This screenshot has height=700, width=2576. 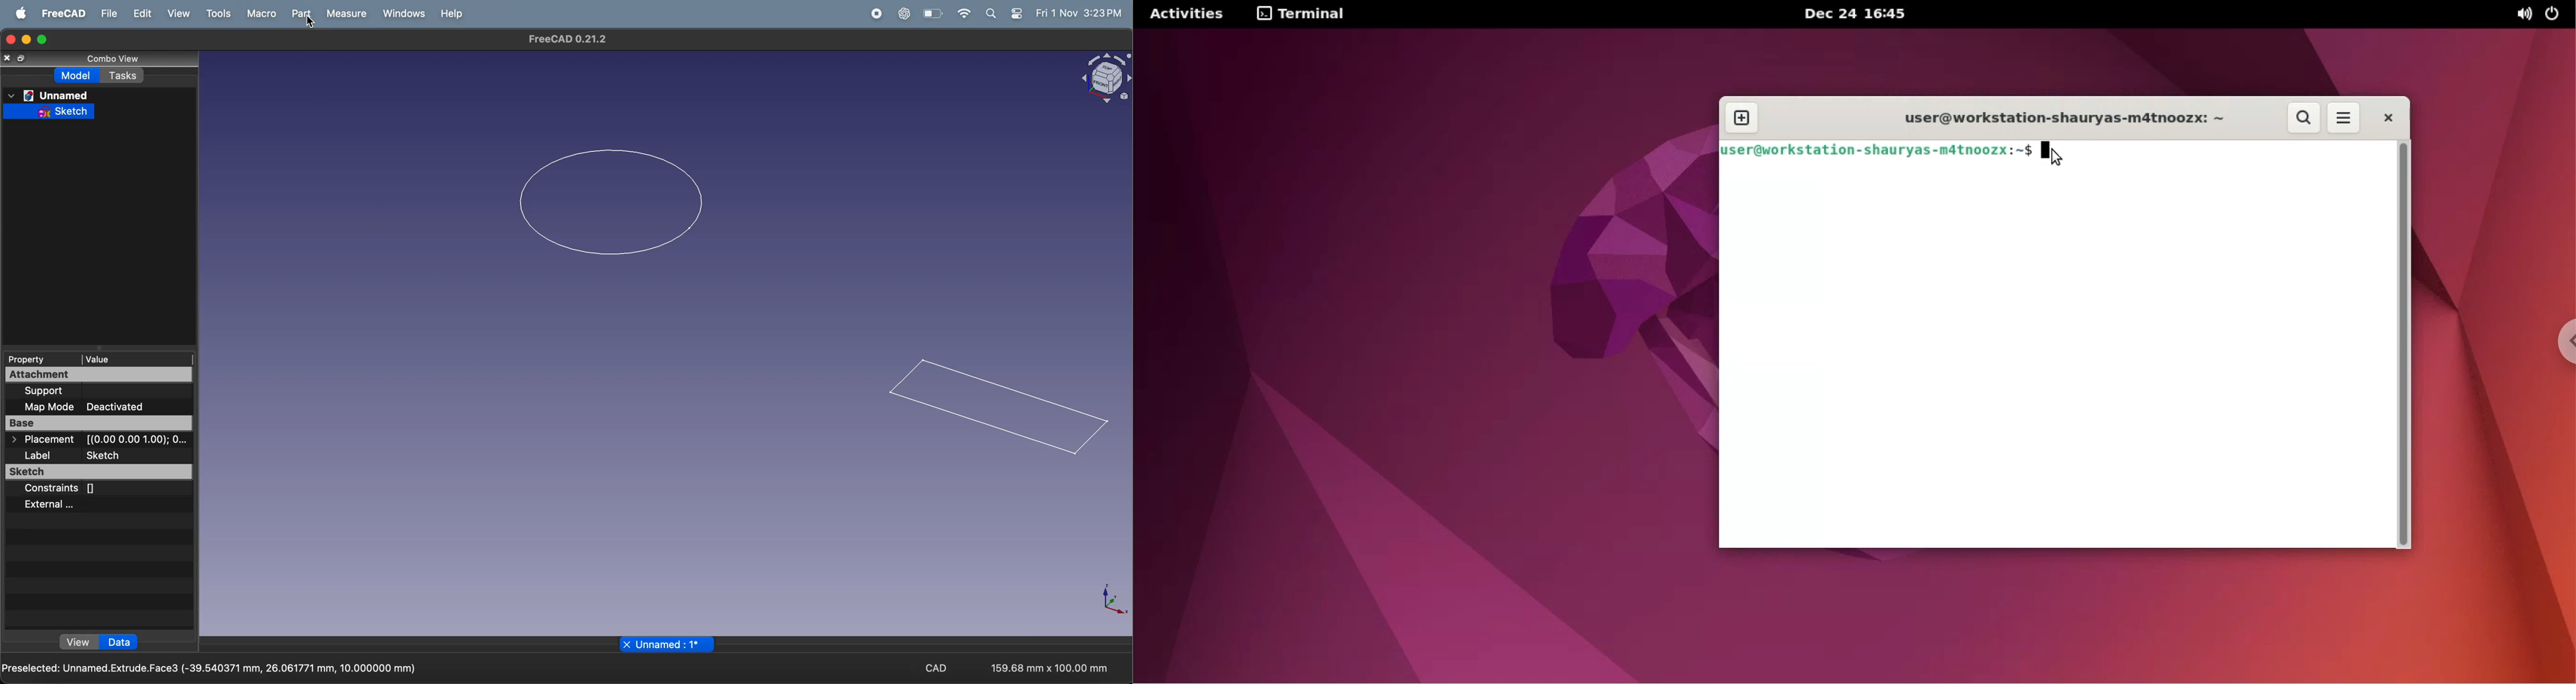 I want to click on Map Mode Deactivated, so click(x=99, y=408).